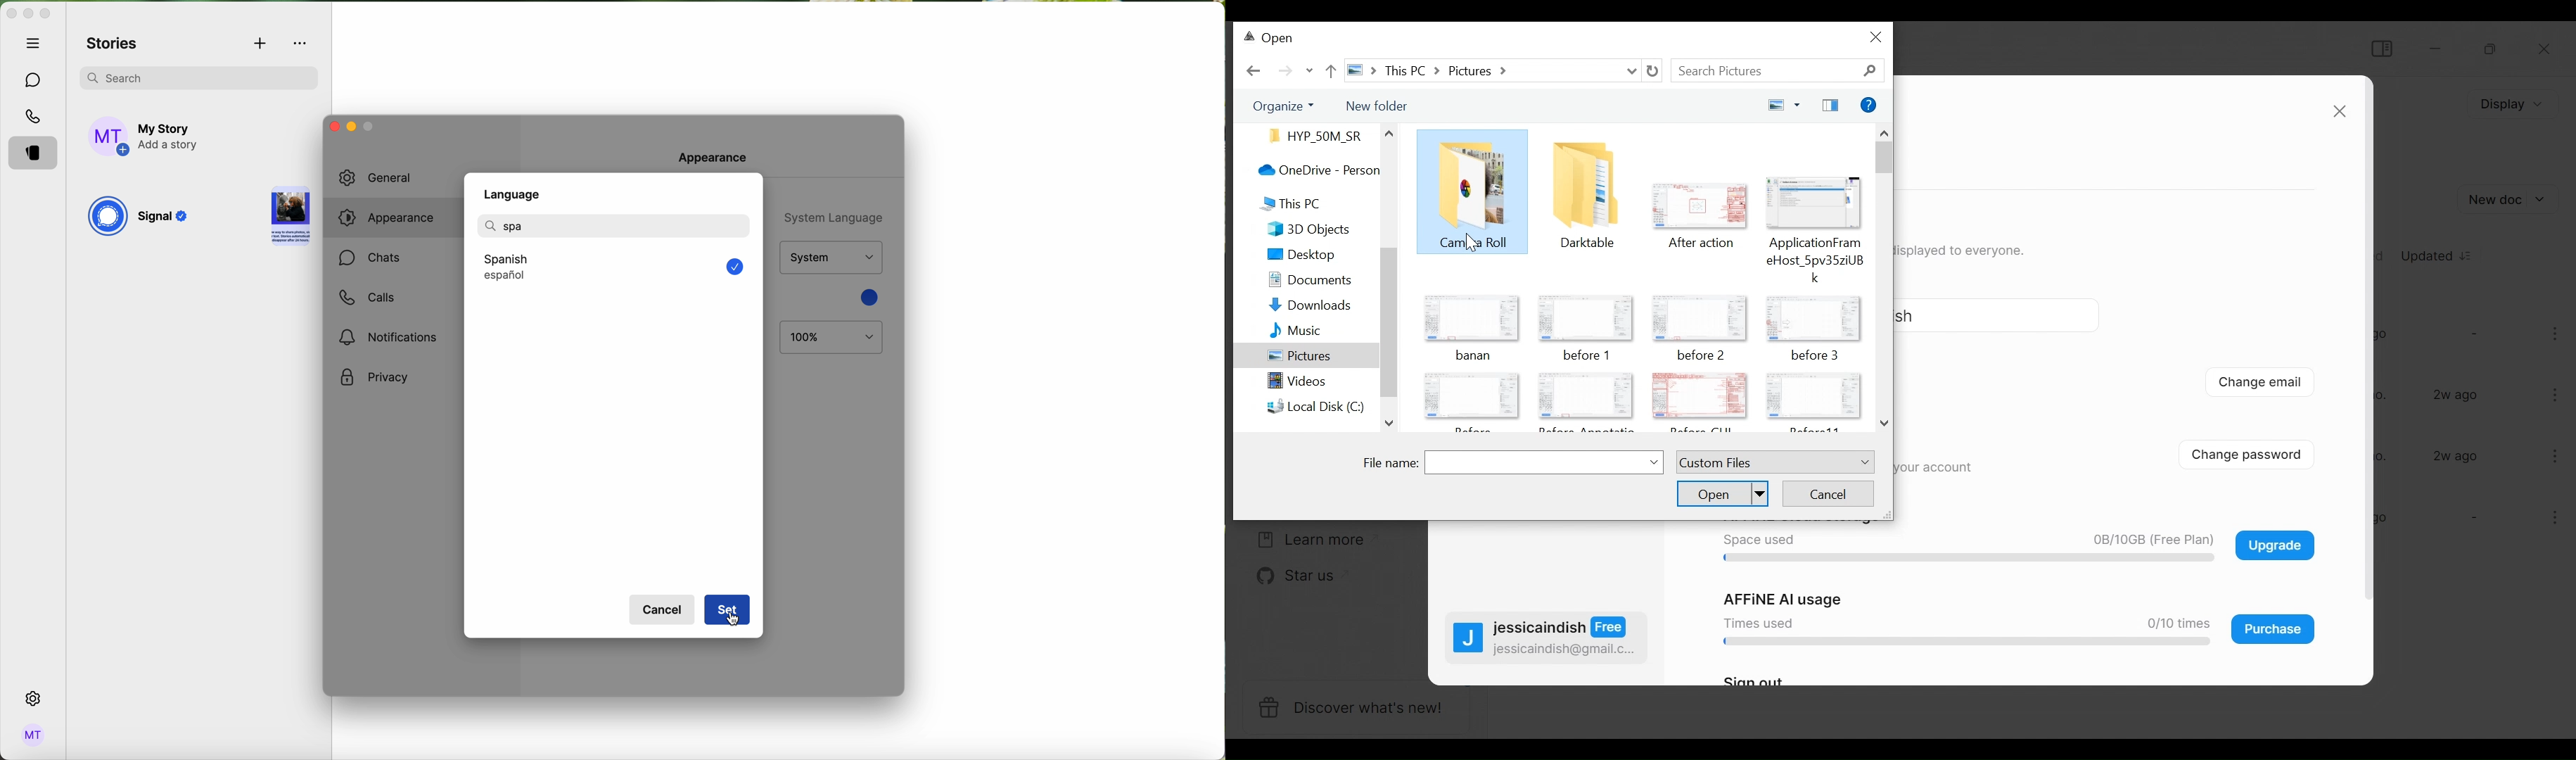 This screenshot has width=2576, height=784. Describe the element at coordinates (110, 137) in the screenshot. I see `profile photo` at that location.